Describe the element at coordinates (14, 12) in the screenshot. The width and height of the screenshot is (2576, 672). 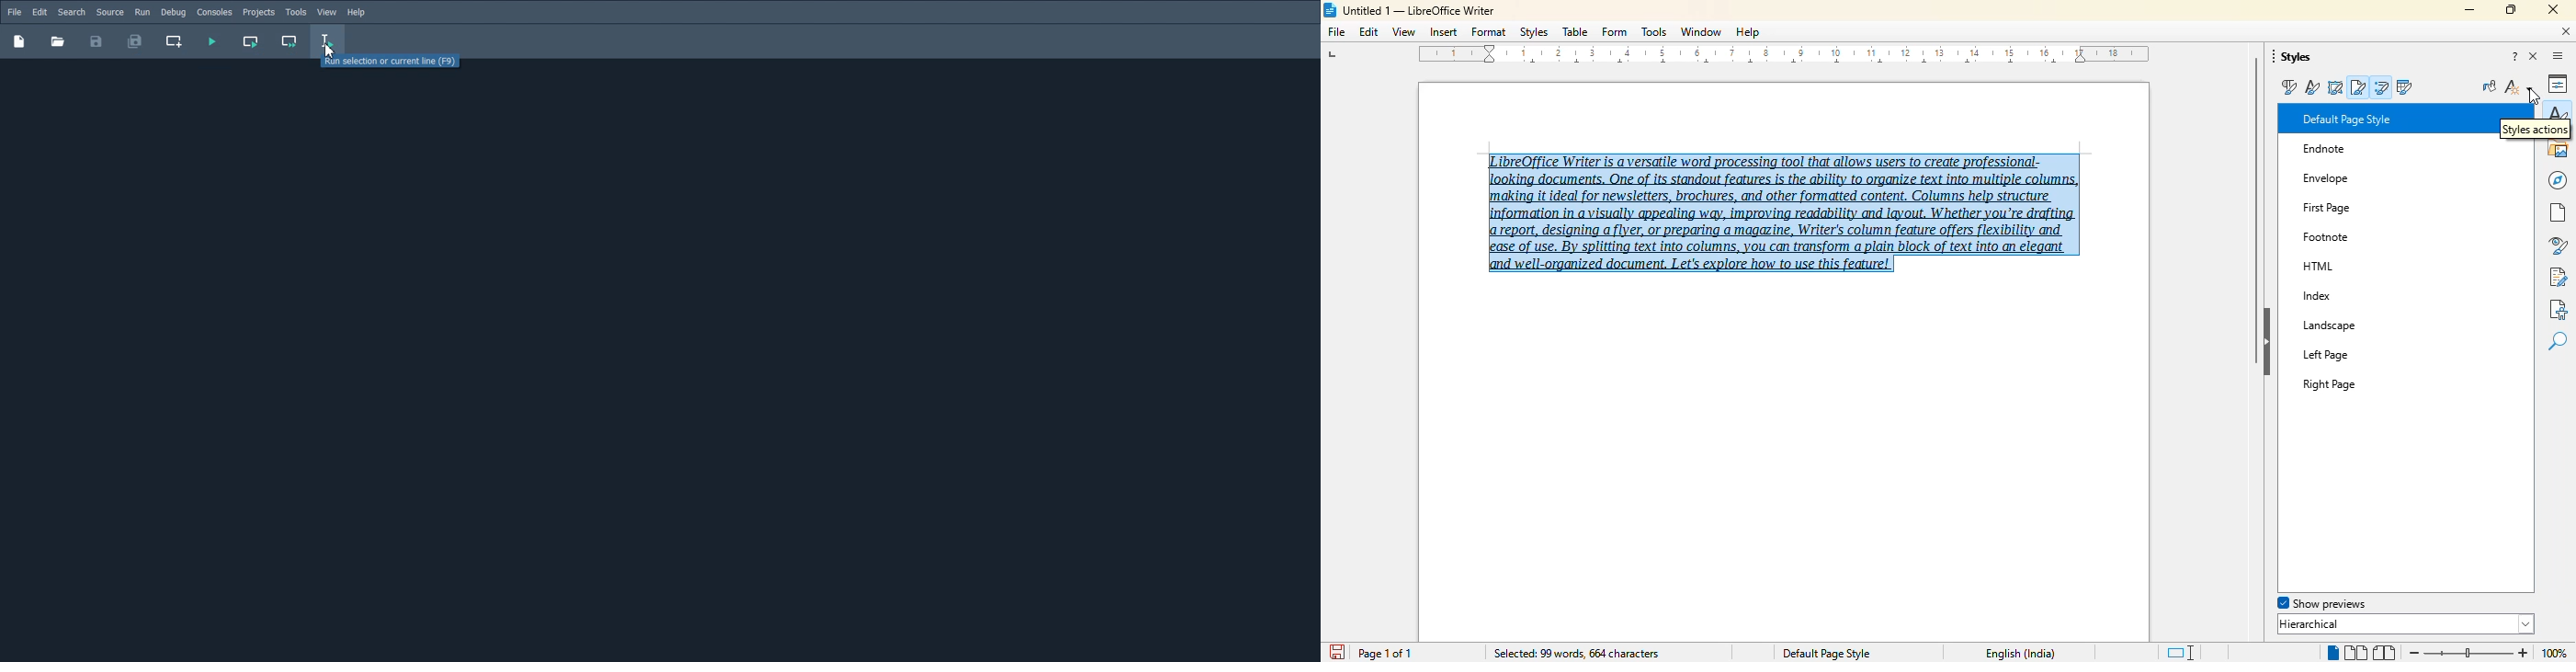
I see `File` at that location.